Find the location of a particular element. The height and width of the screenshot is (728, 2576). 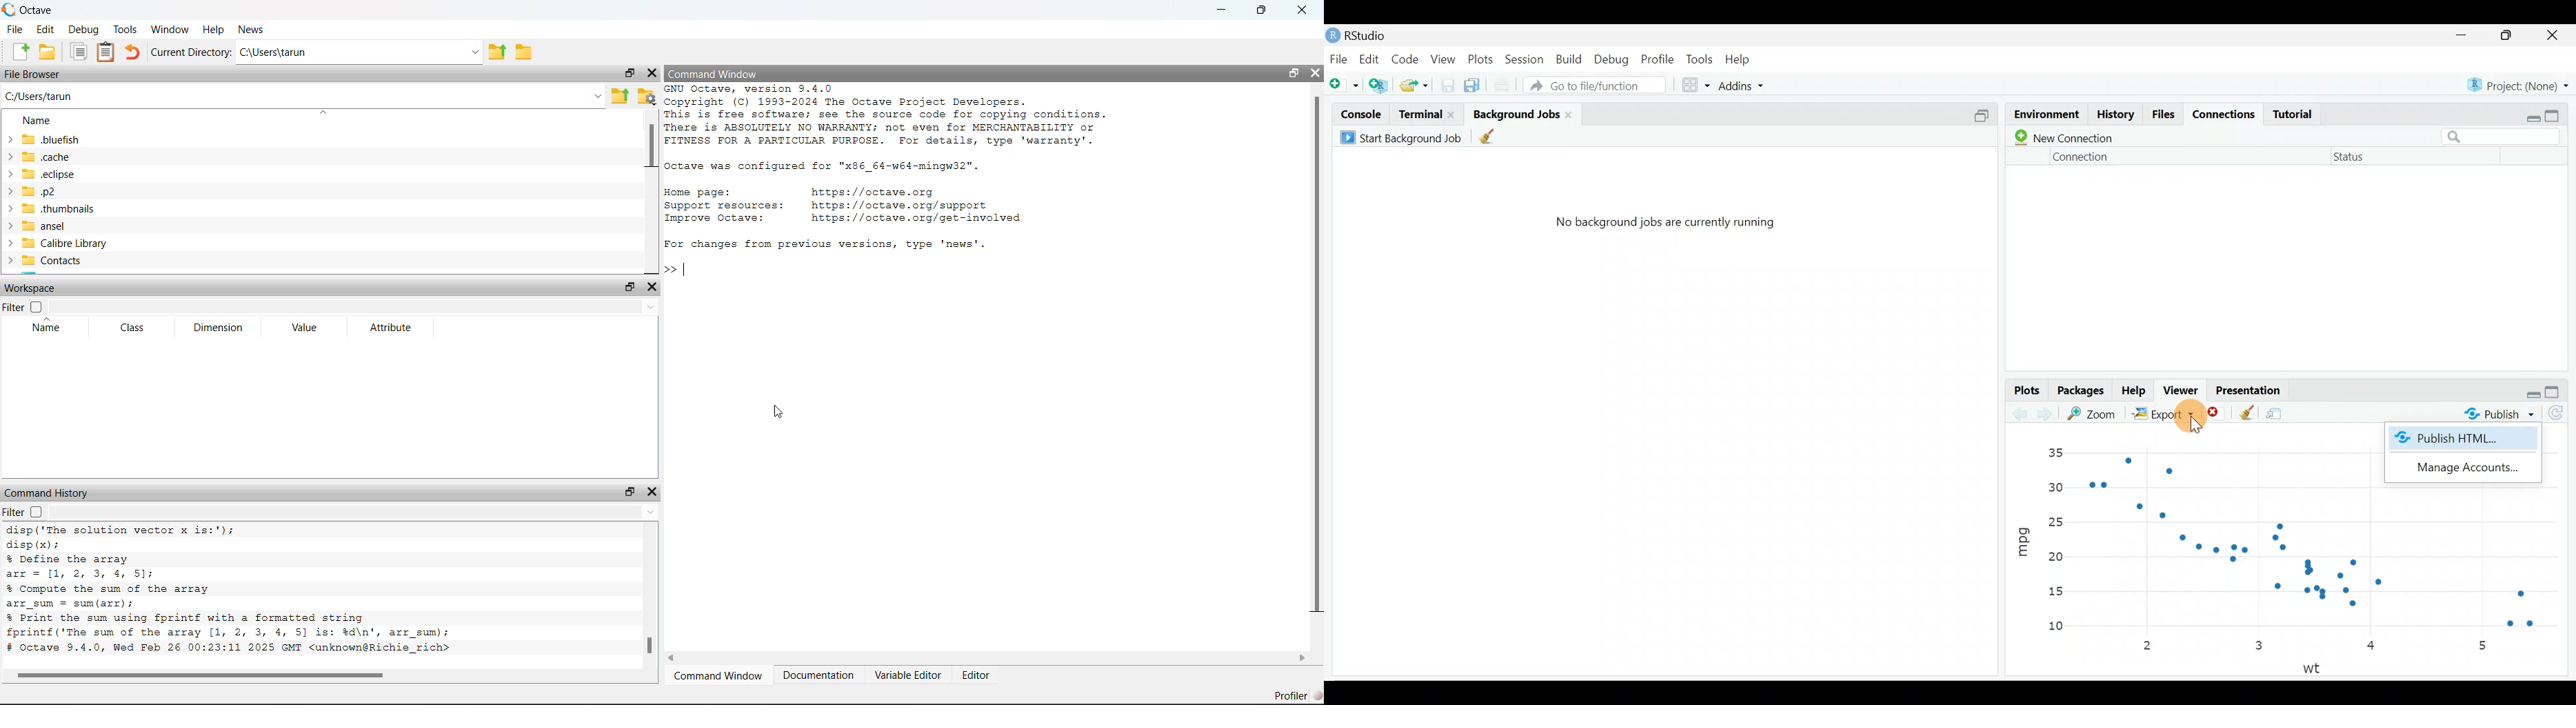

Cursor is located at coordinates (2184, 417).